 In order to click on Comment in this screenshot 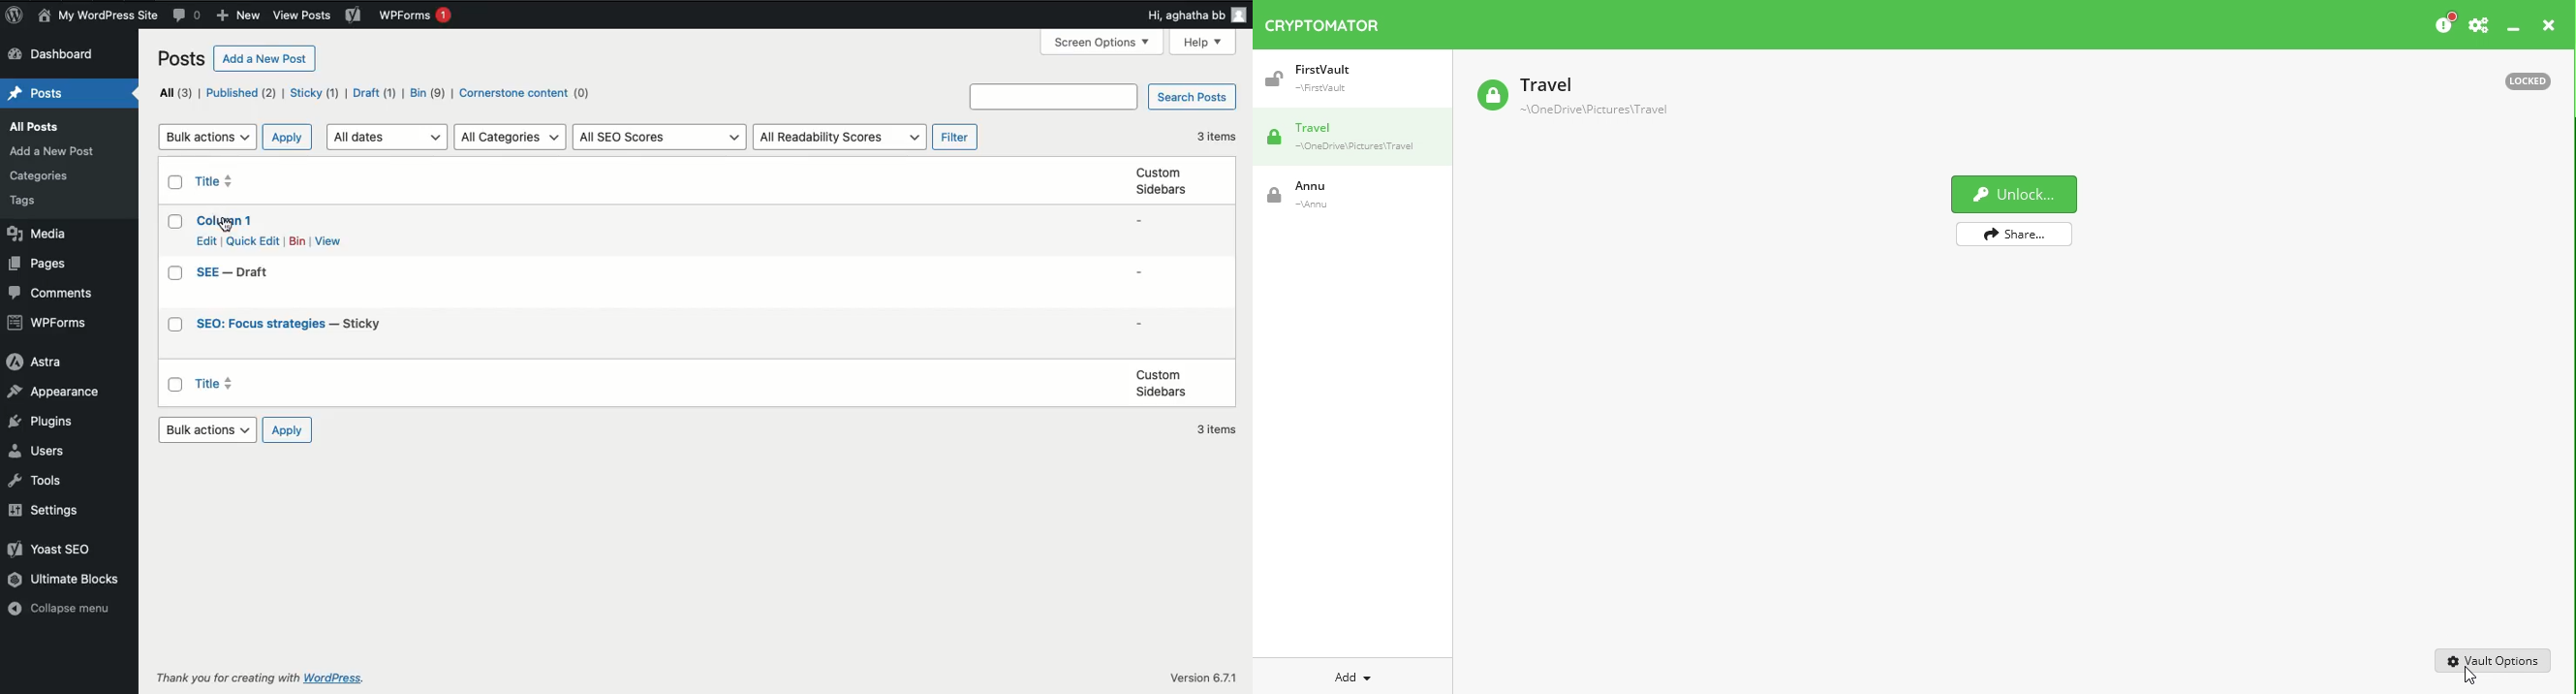, I will do `click(188, 16)`.